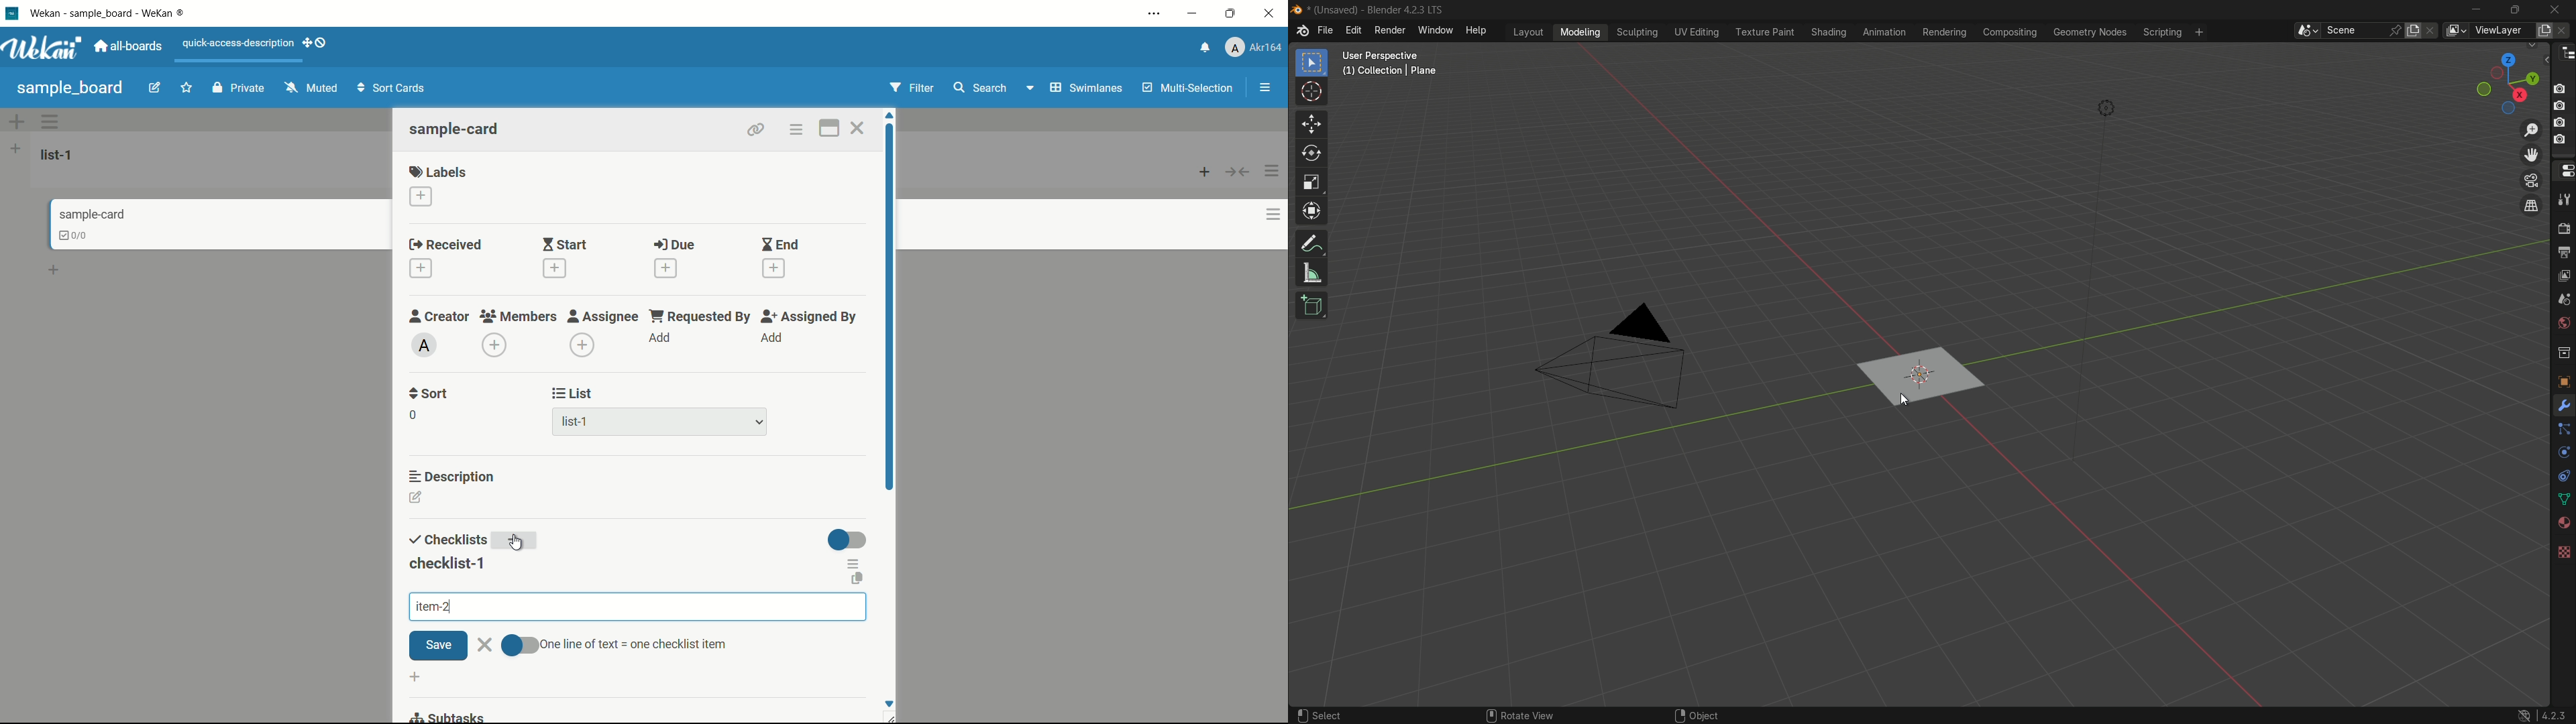 The width and height of the screenshot is (2576, 728). What do you see at coordinates (60, 270) in the screenshot?
I see `add card bottom` at bounding box center [60, 270].